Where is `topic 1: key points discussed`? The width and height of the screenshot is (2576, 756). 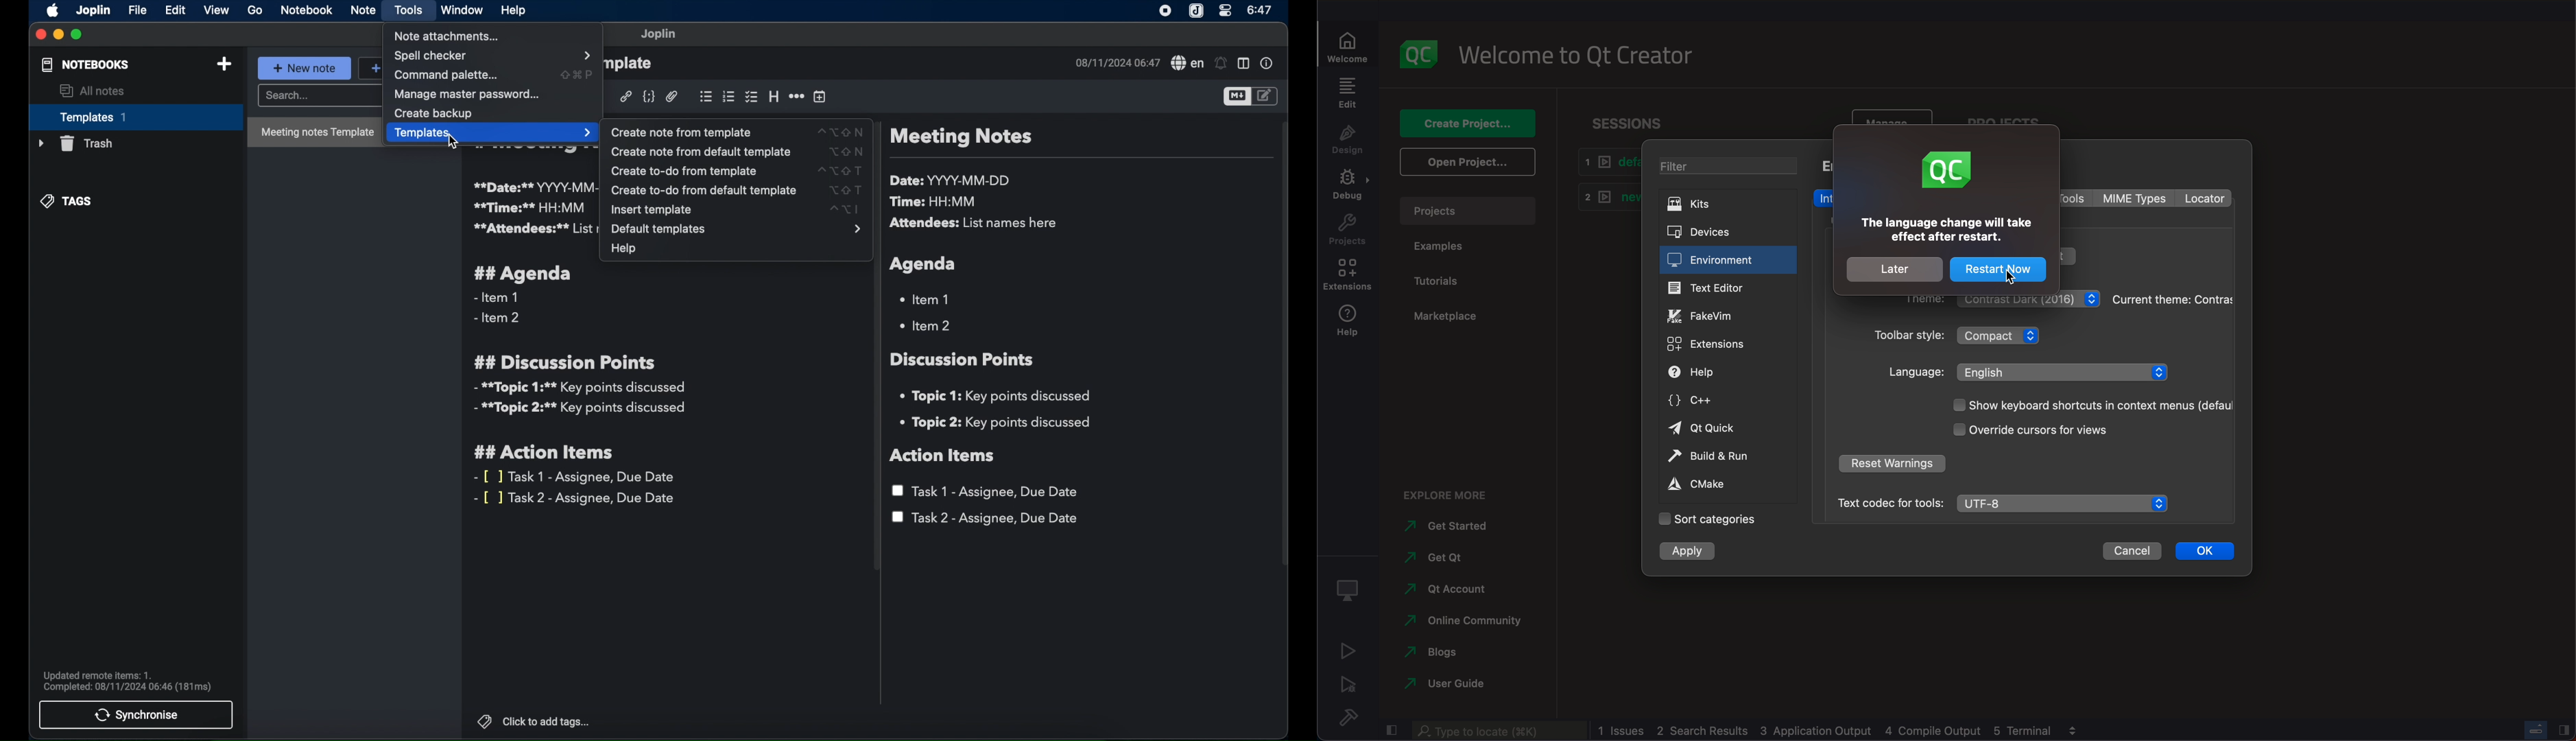
topic 1: key points discussed is located at coordinates (1000, 396).